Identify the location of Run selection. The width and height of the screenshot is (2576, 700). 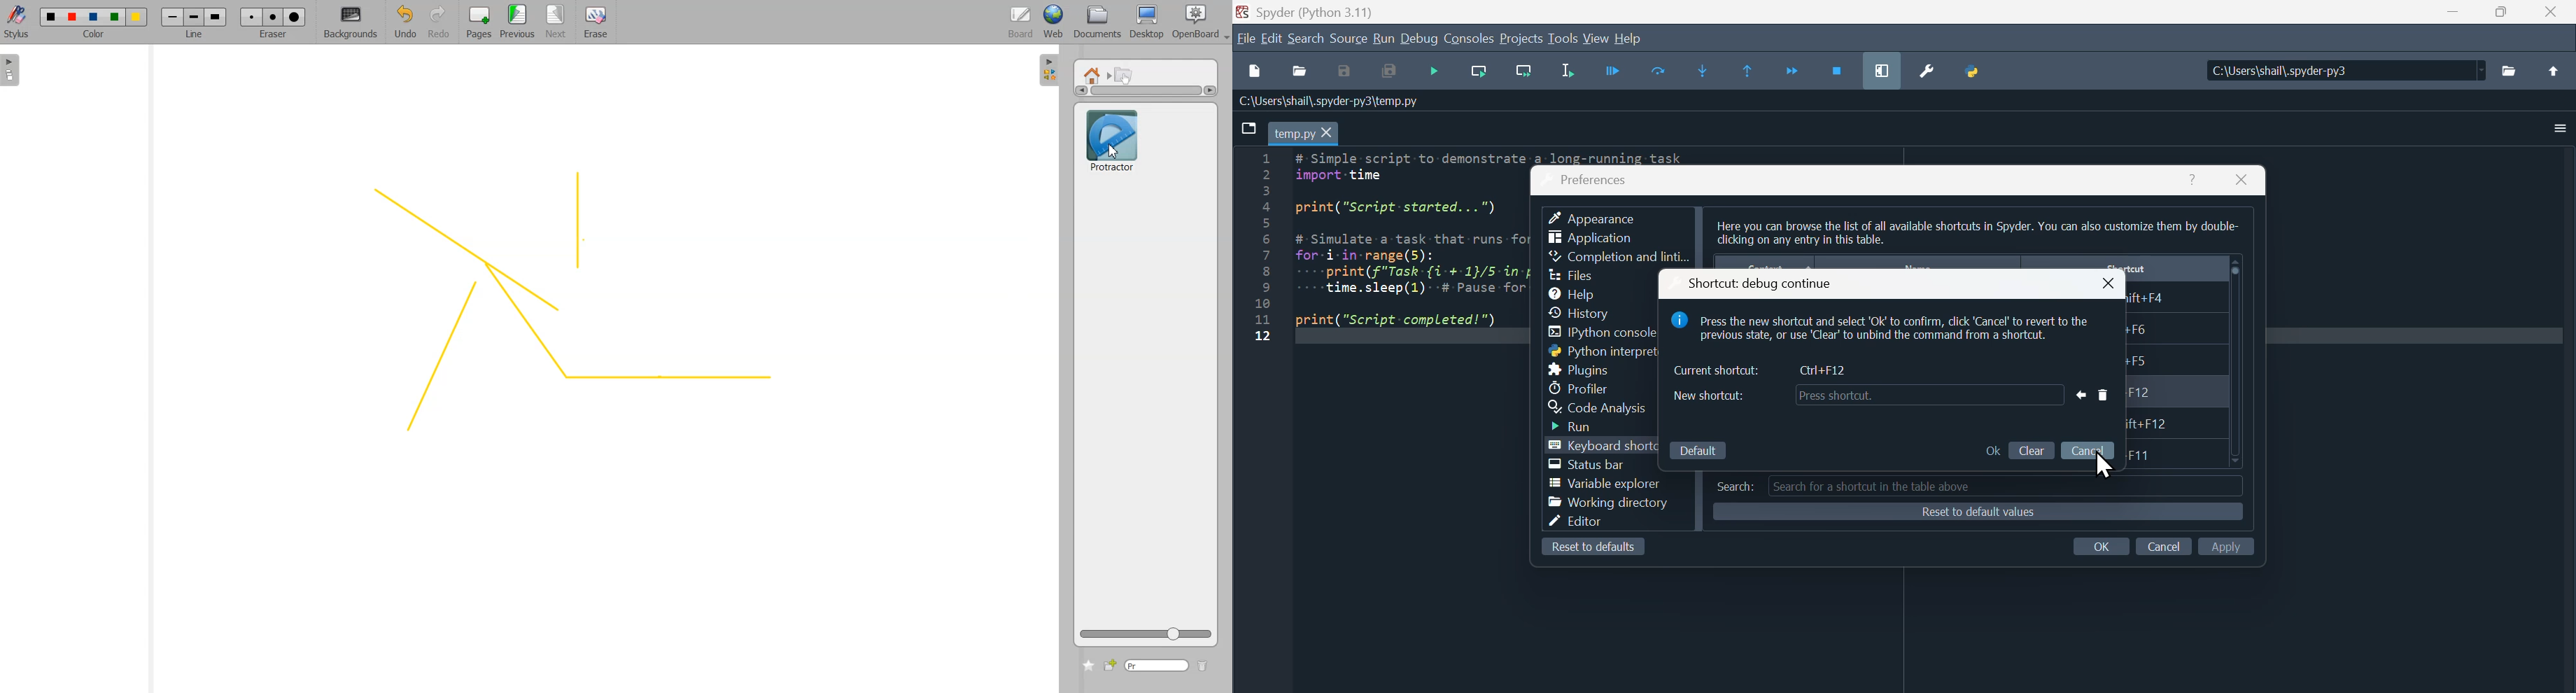
(1570, 73).